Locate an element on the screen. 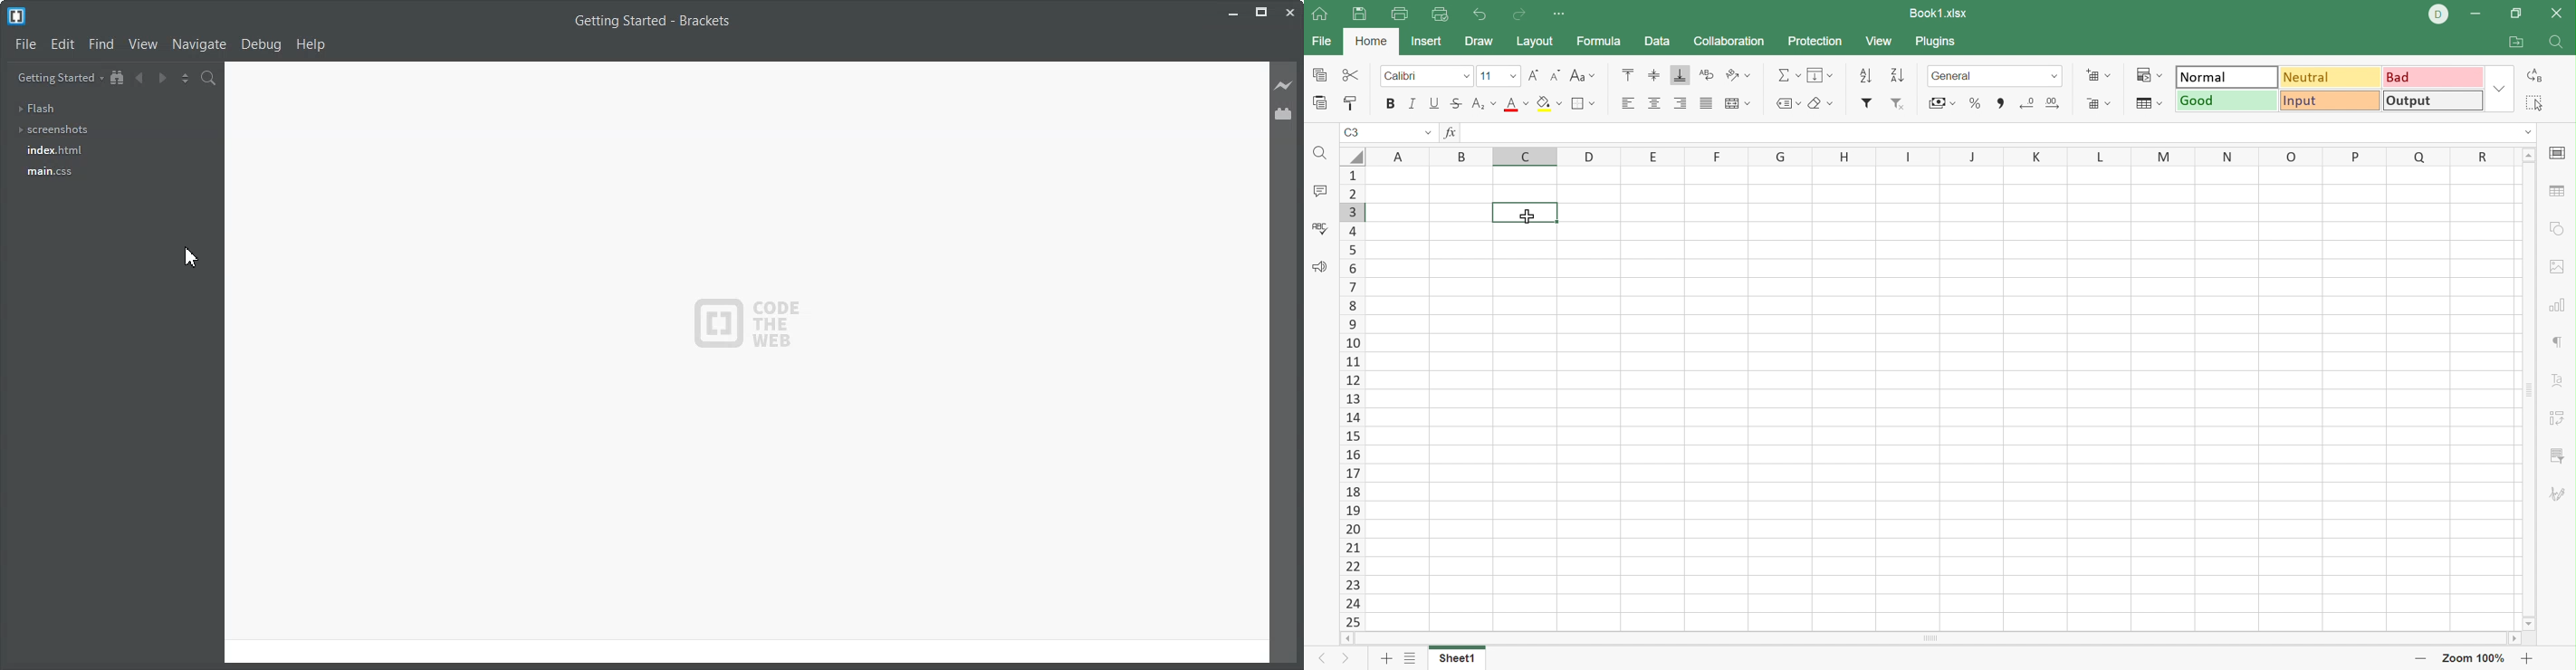  Navigate Backwards is located at coordinates (139, 78).